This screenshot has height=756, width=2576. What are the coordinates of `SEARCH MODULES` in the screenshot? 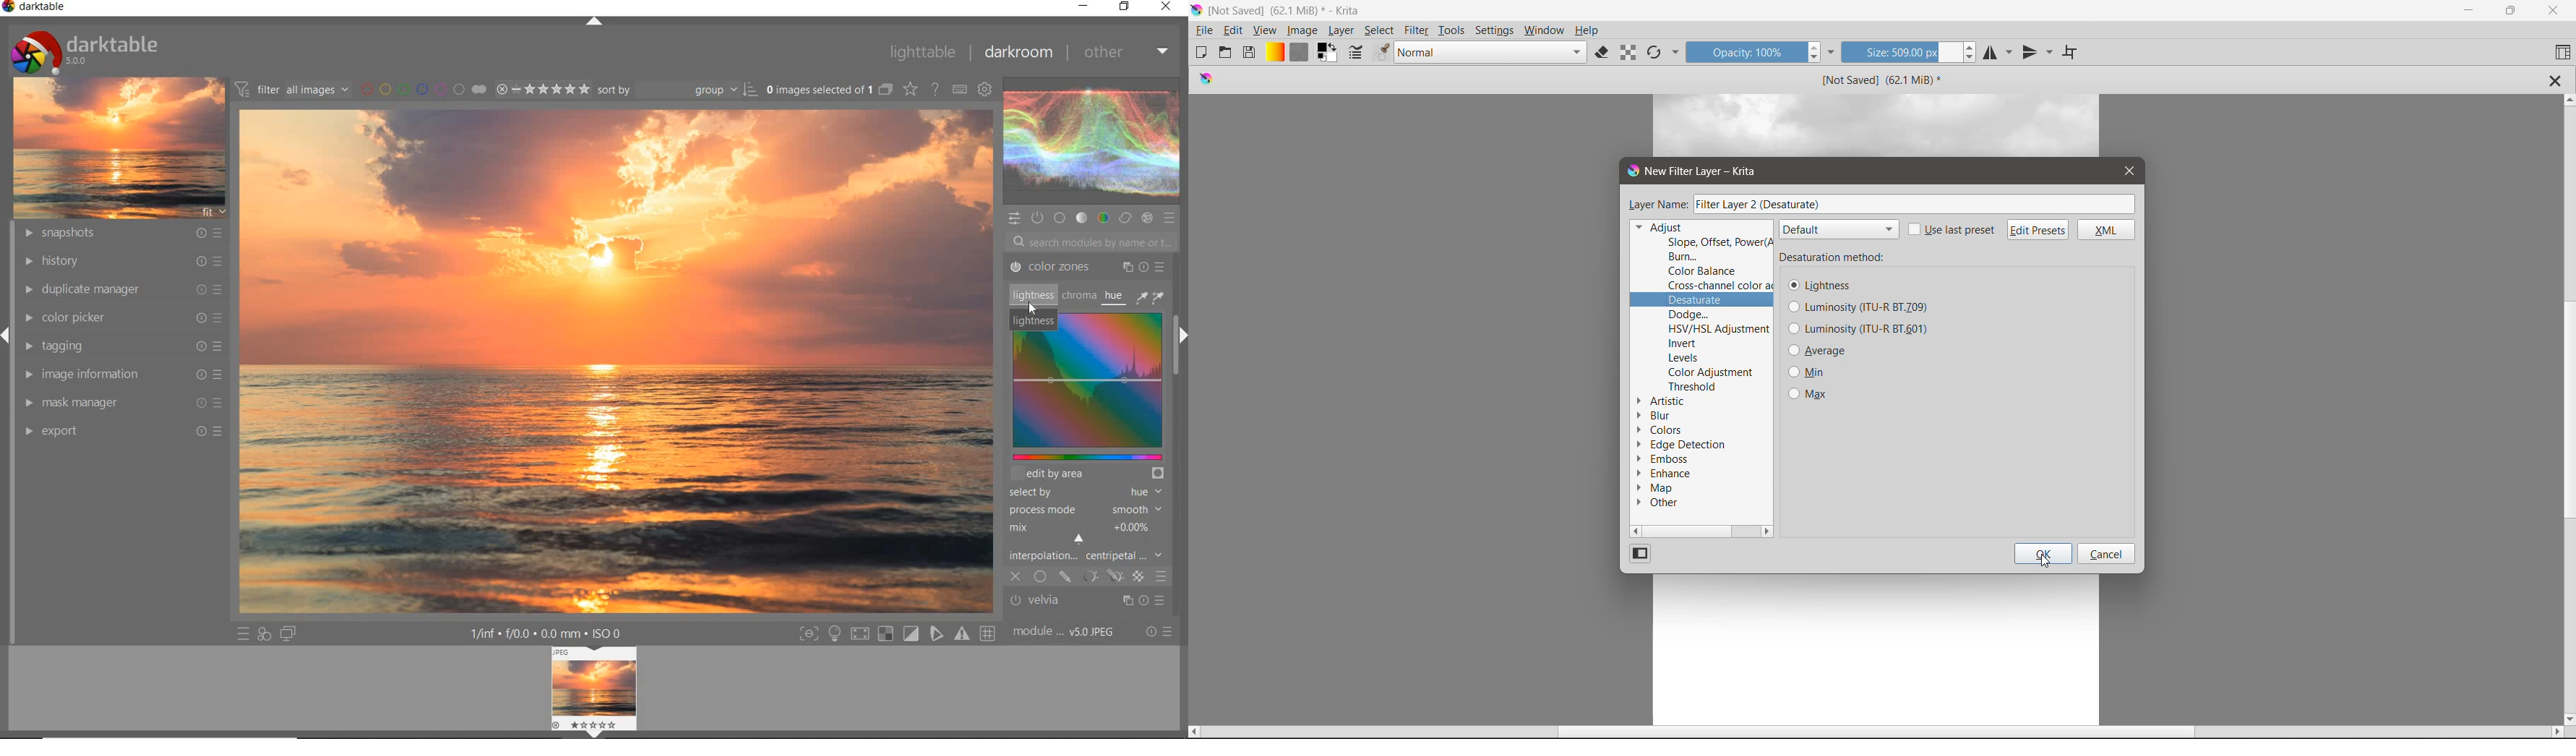 It's located at (1092, 241).